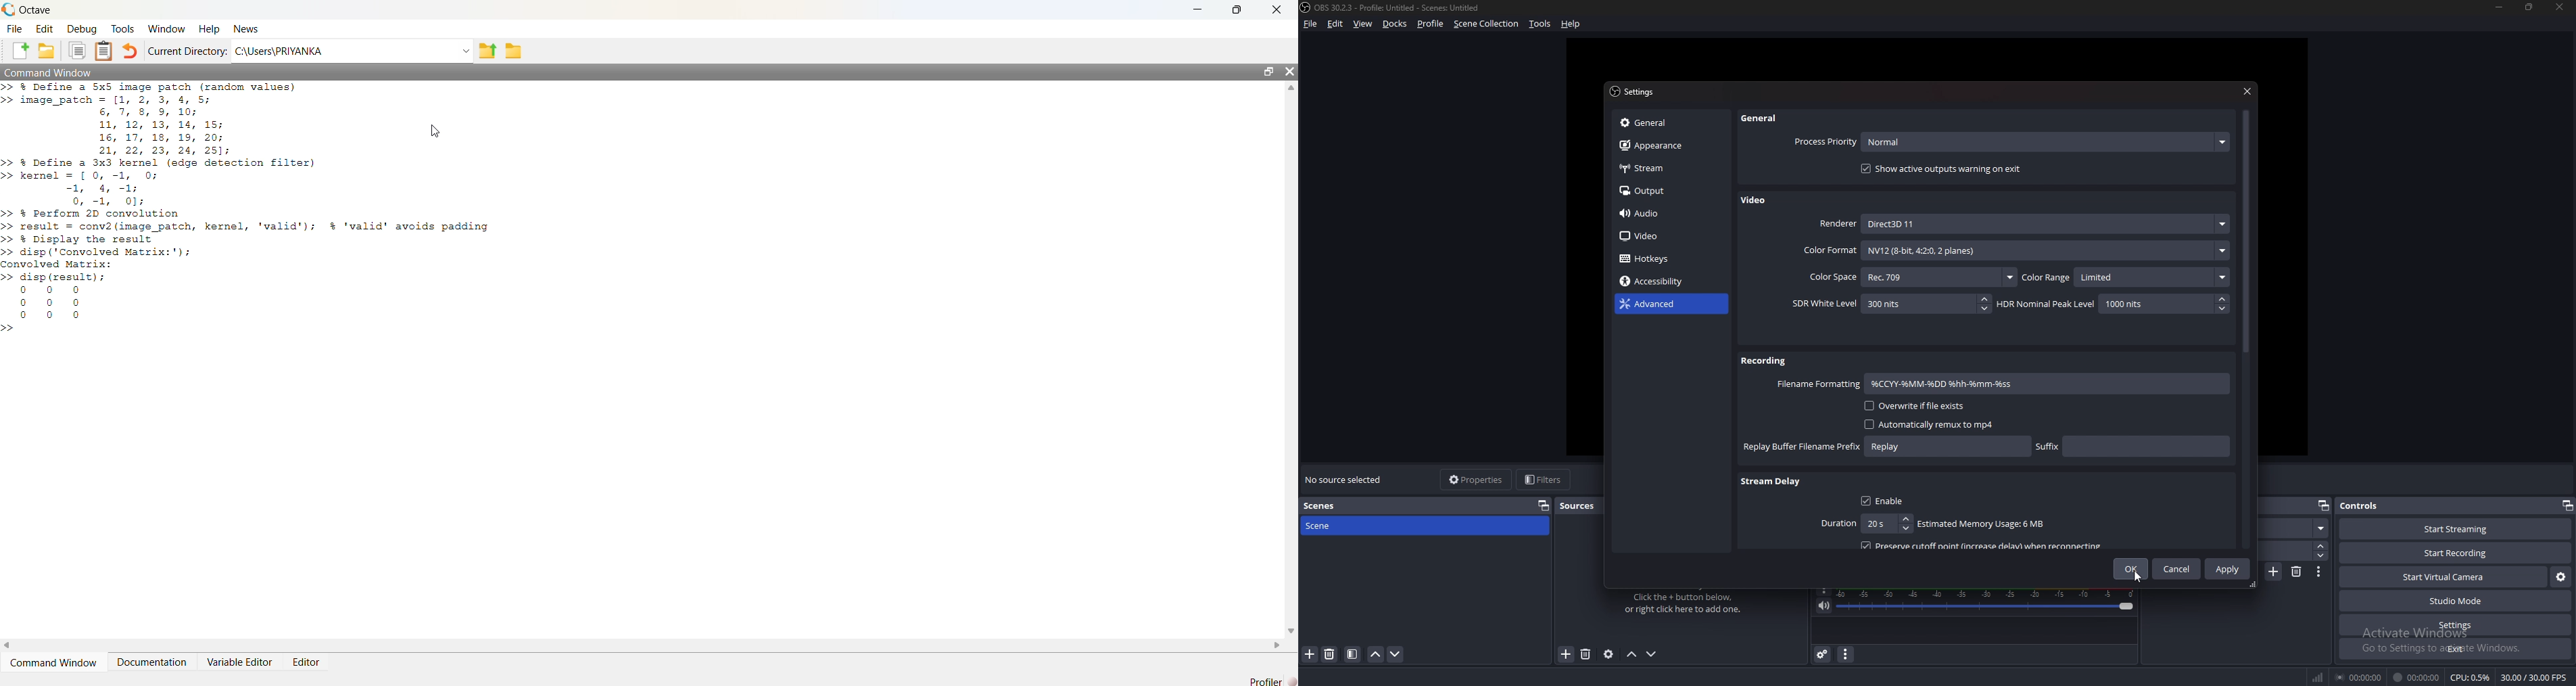  Describe the element at coordinates (2046, 250) in the screenshot. I see `NV12(B-bit 4:20. 2 planes)` at that location.